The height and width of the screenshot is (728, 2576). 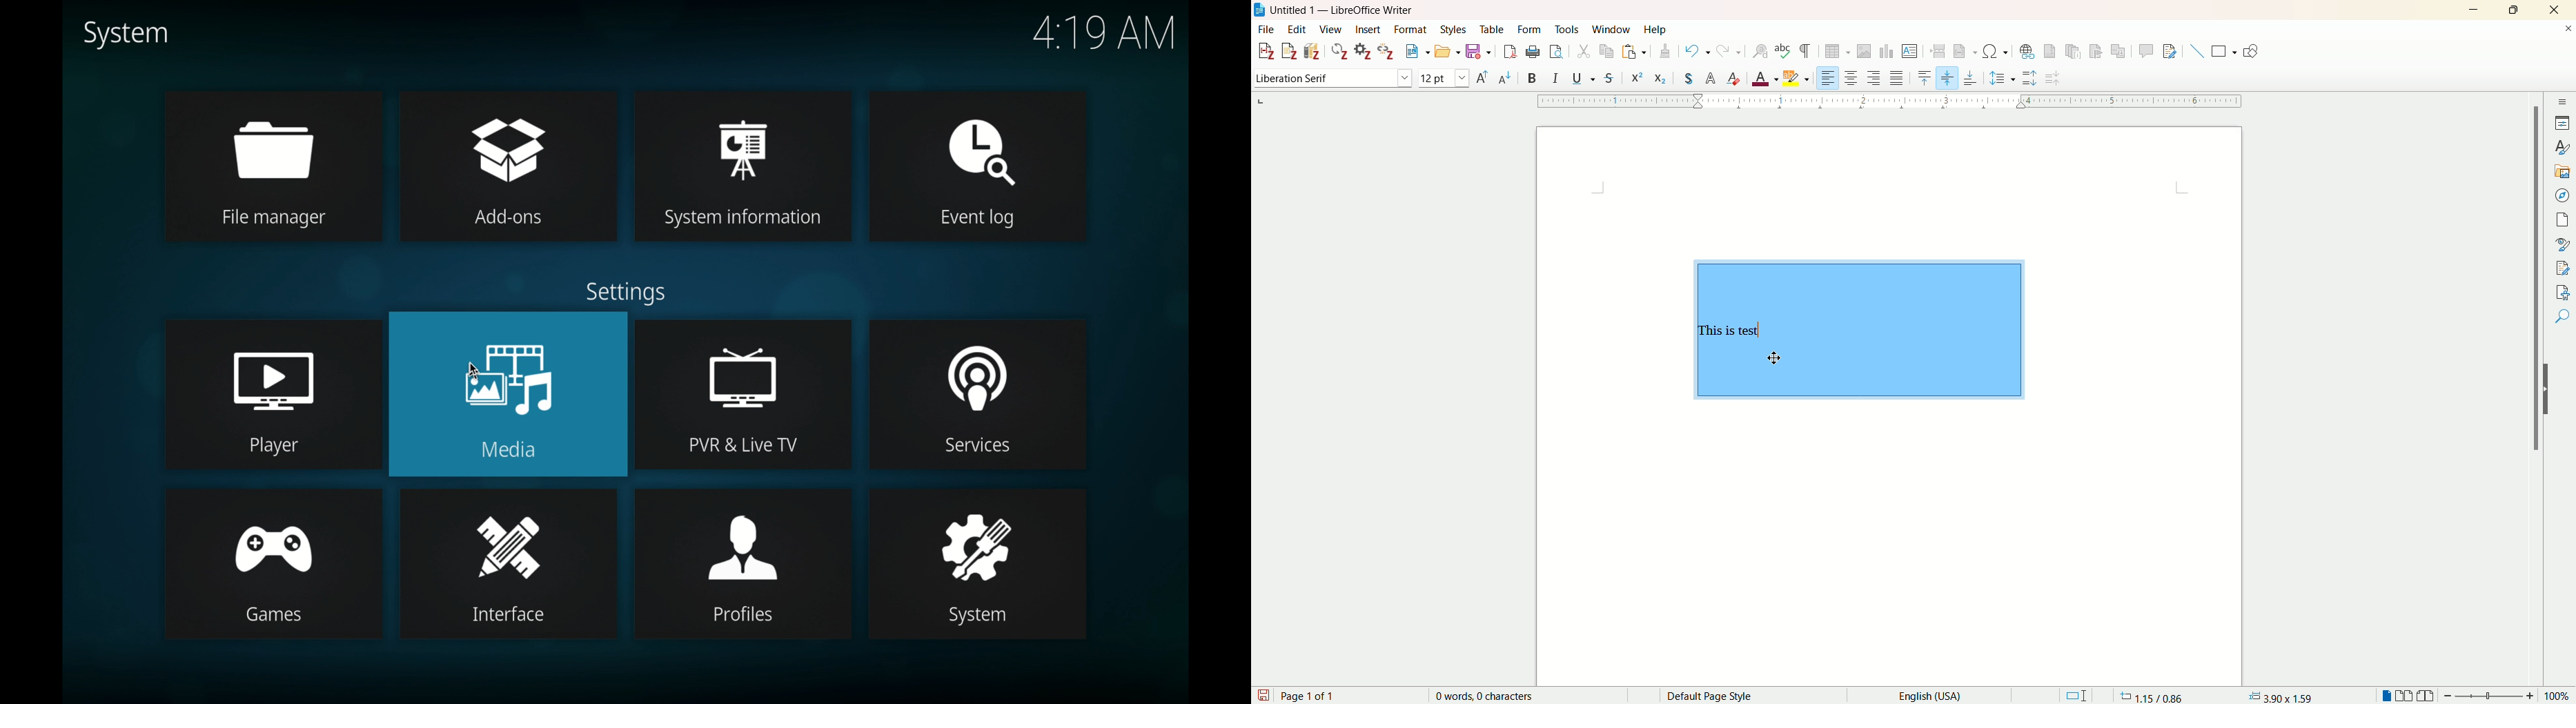 I want to click on line color, so click(x=1808, y=77).